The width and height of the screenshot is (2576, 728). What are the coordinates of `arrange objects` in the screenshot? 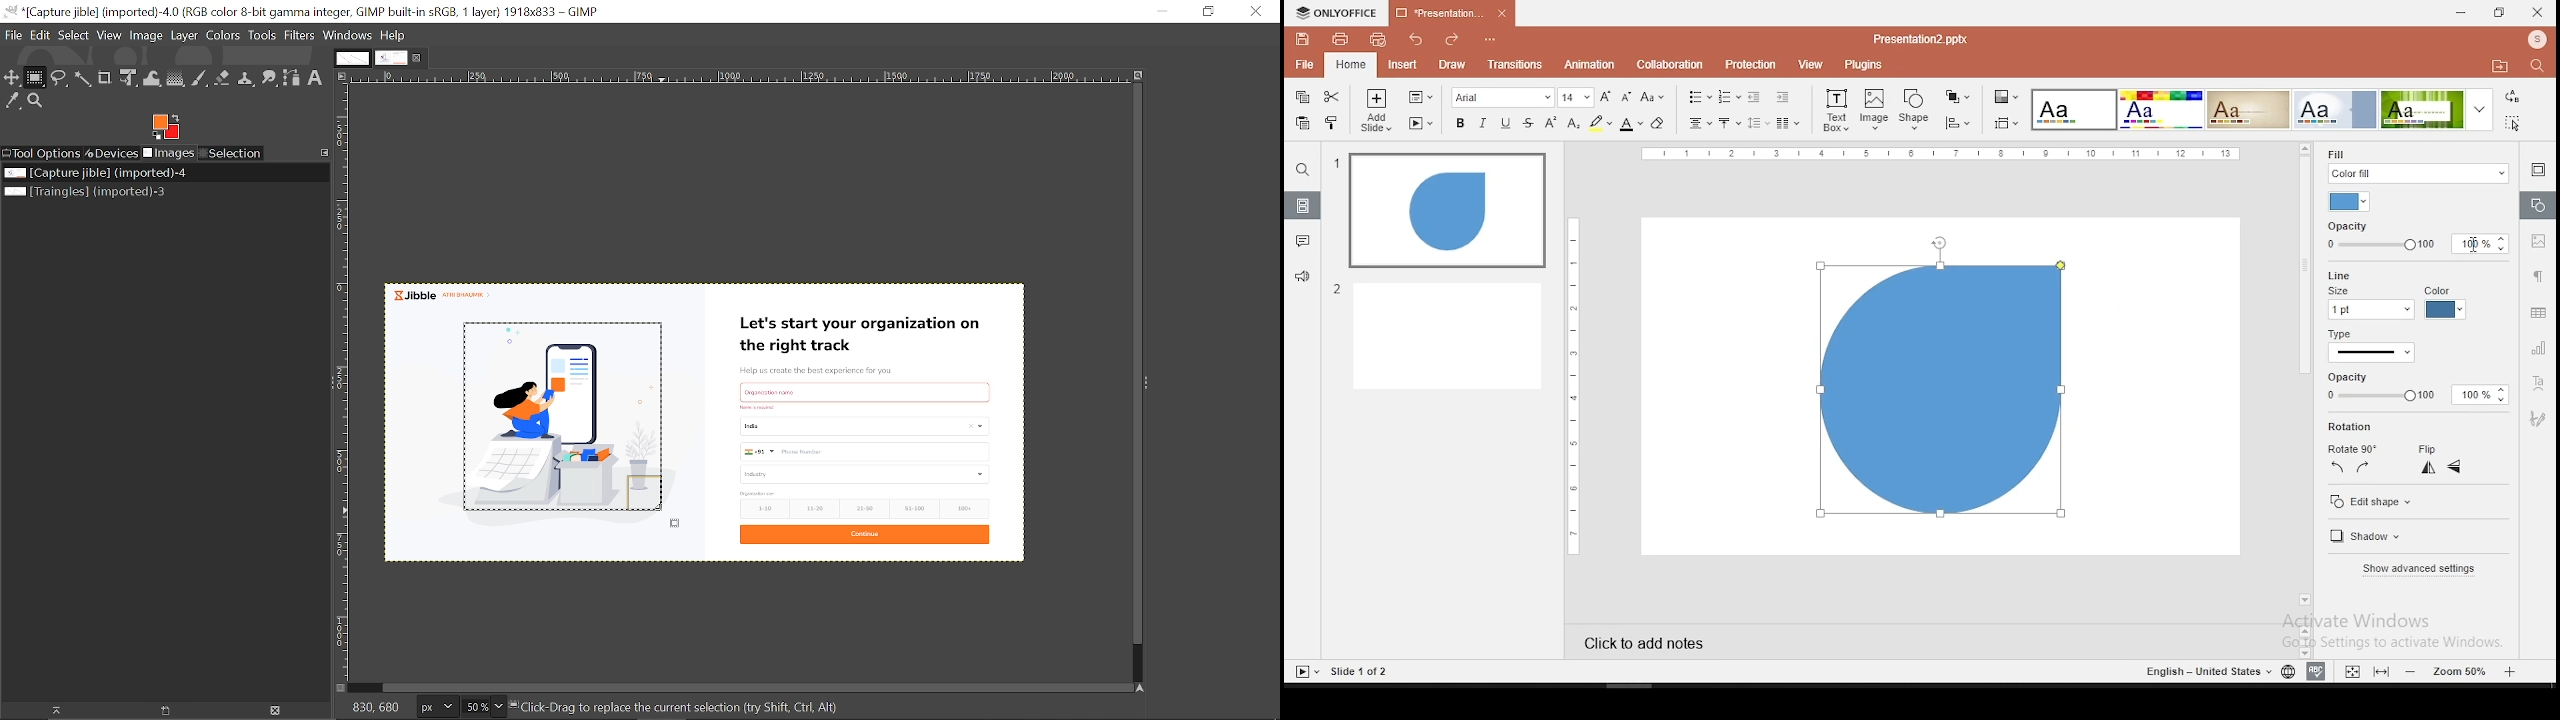 It's located at (1955, 97).